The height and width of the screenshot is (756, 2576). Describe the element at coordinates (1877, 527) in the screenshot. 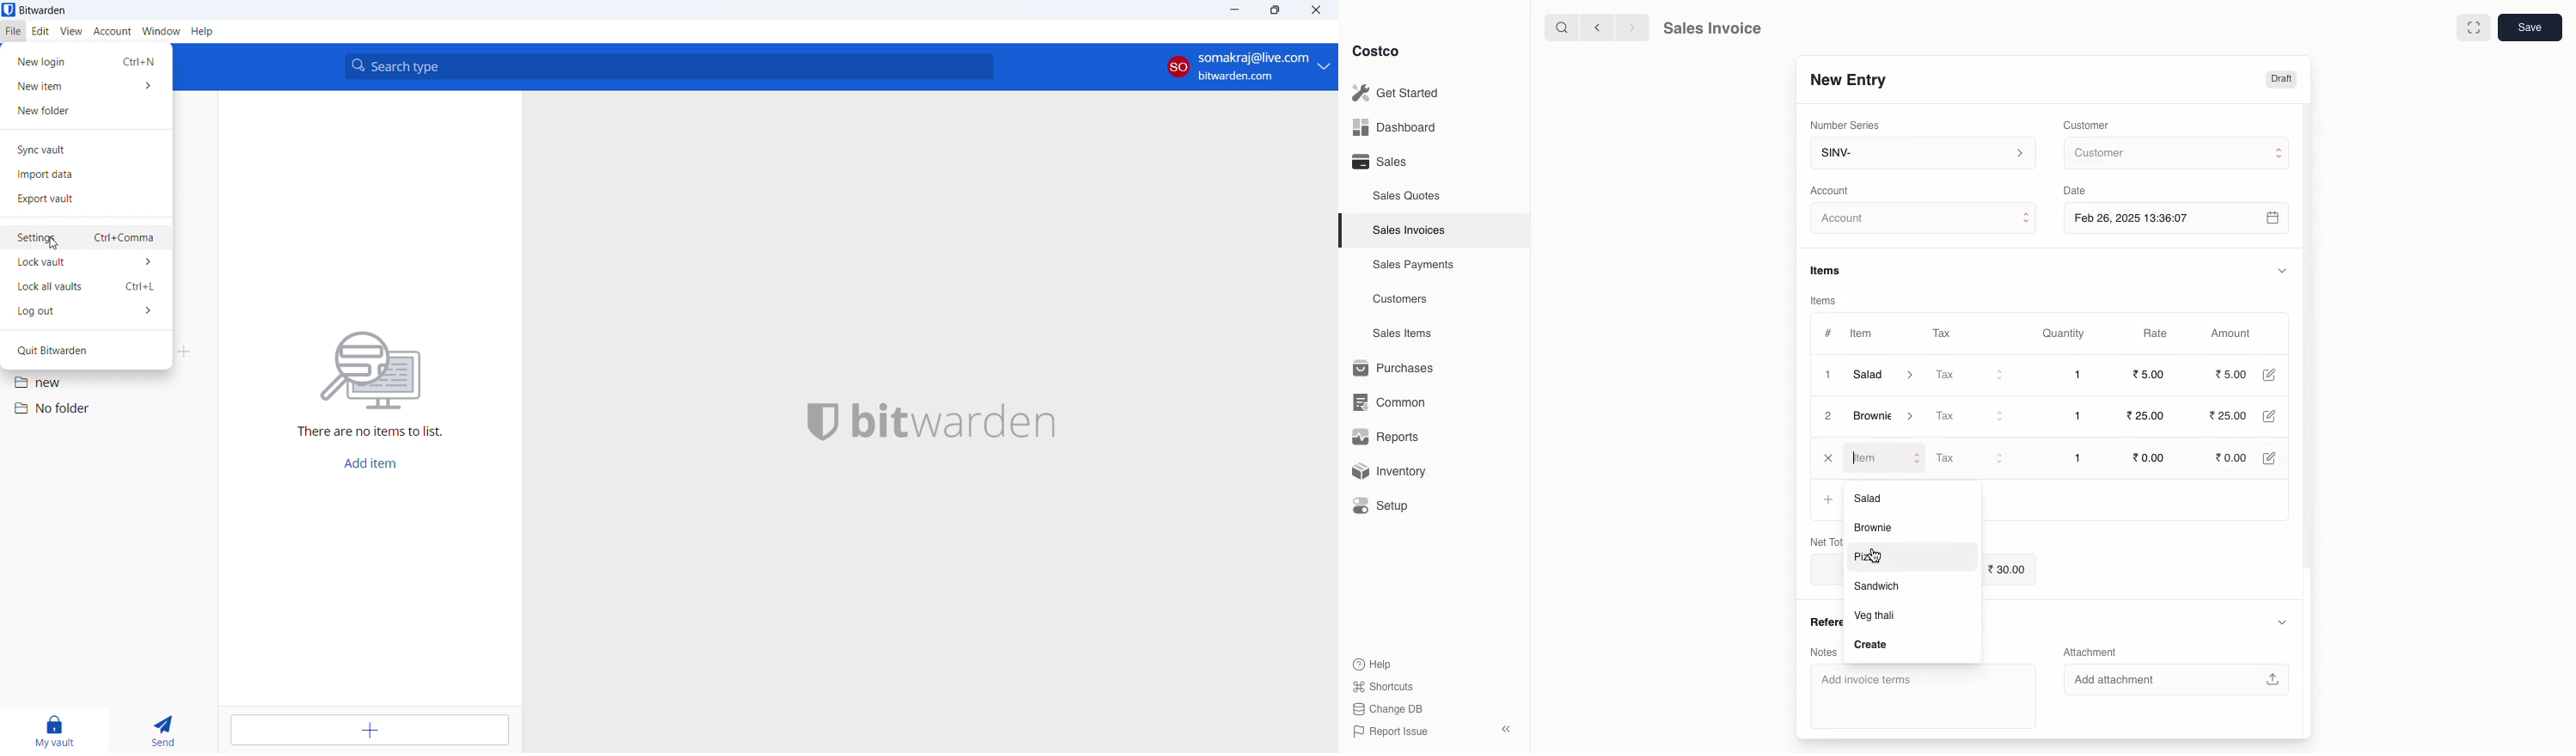

I see `Brownie` at that location.